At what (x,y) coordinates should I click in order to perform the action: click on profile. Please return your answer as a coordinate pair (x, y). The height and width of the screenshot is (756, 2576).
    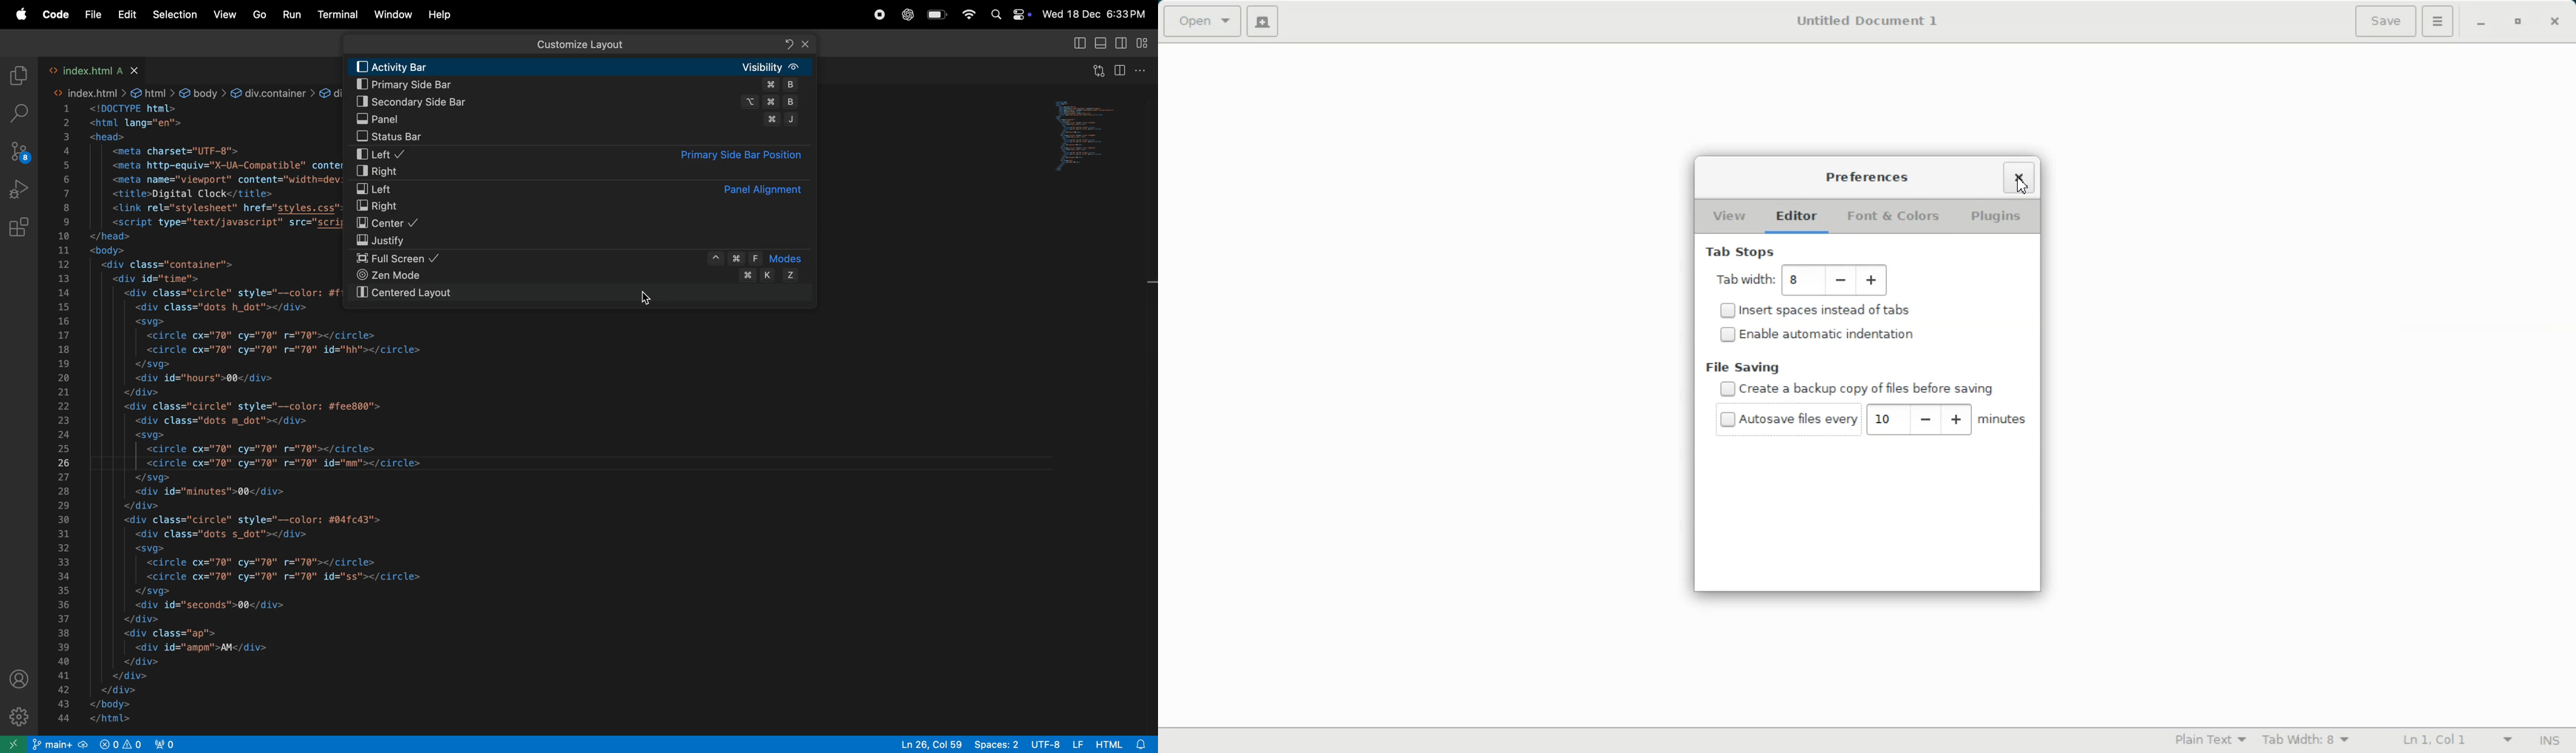
    Looking at the image, I should click on (20, 679).